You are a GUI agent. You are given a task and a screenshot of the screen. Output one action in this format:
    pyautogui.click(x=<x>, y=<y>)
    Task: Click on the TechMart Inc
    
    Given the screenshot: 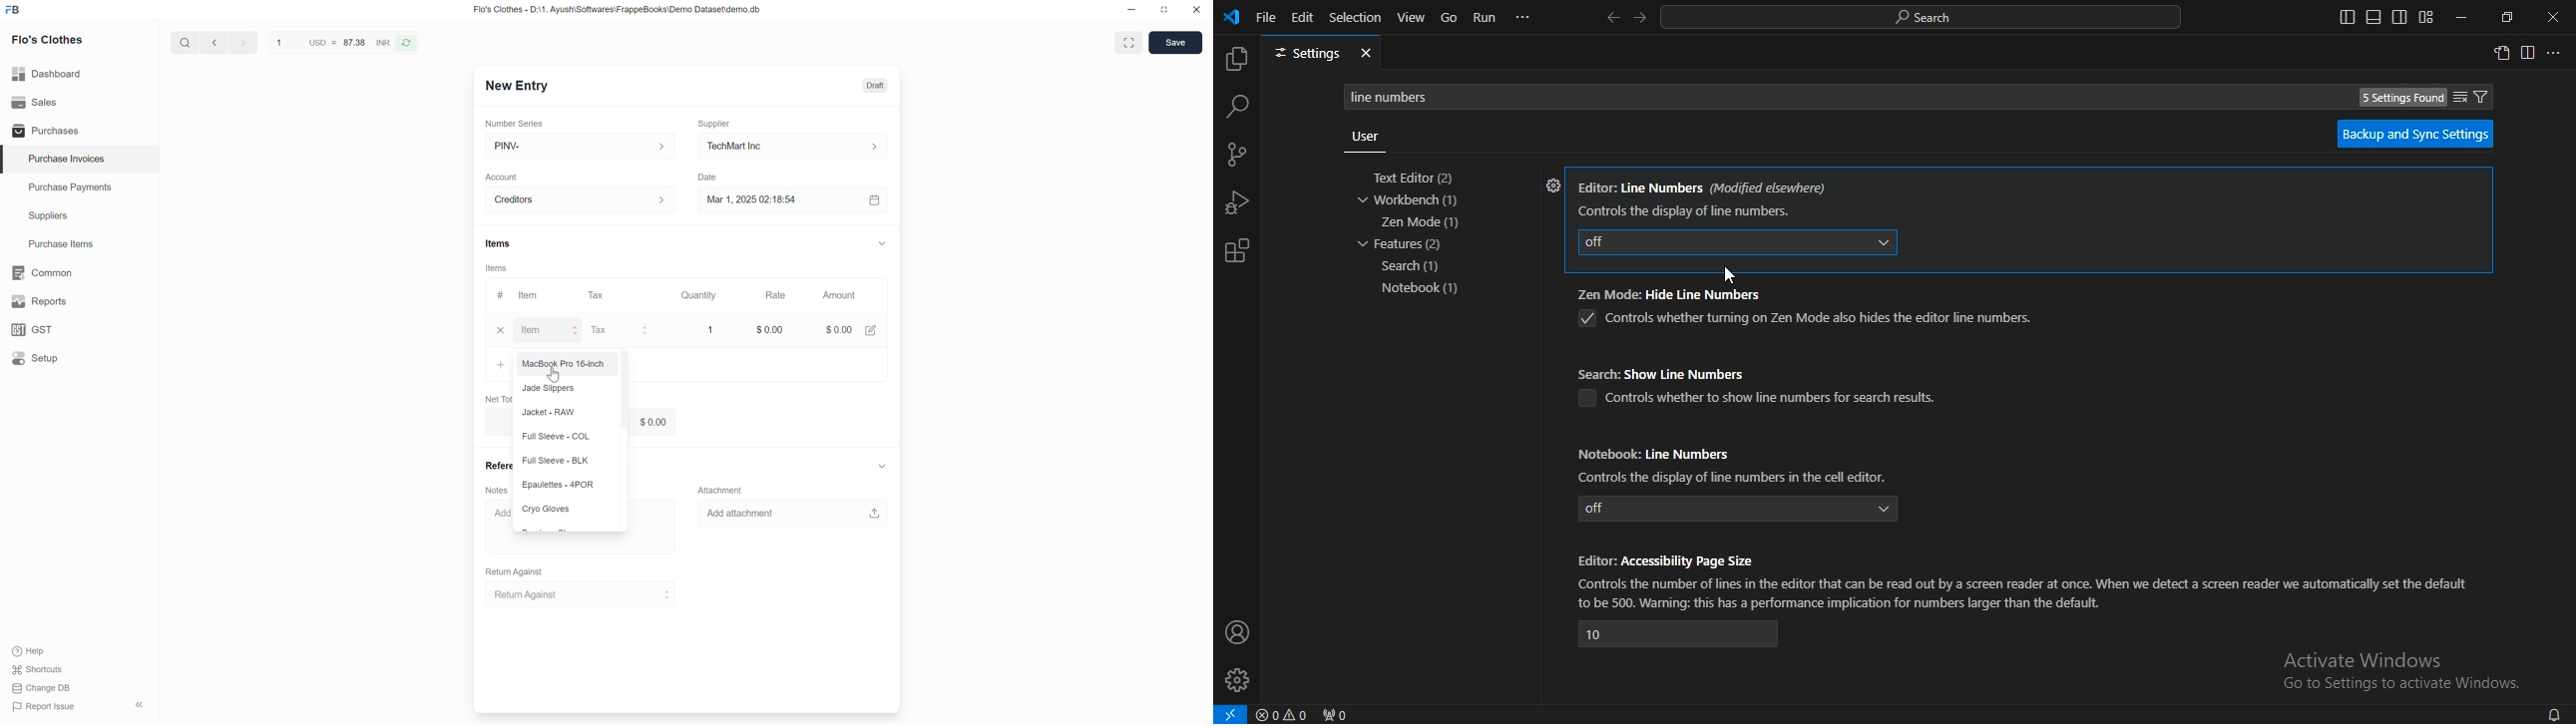 What is the action you would take?
    pyautogui.click(x=794, y=146)
    